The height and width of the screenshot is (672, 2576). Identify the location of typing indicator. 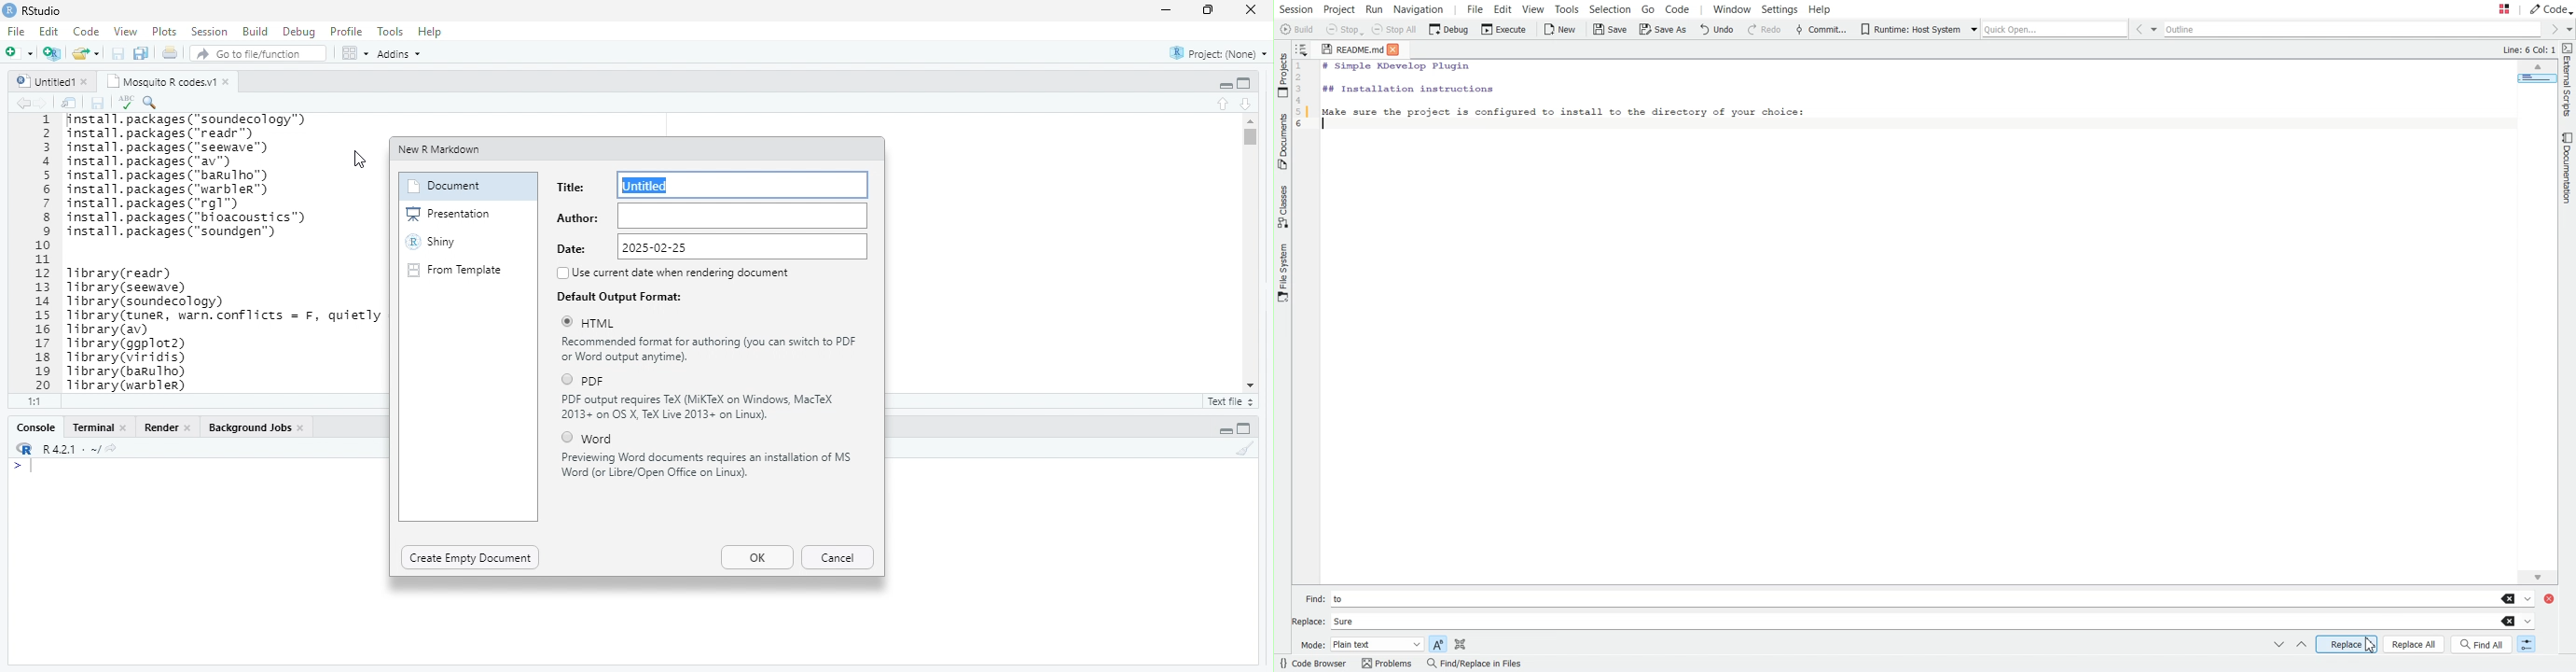
(33, 467).